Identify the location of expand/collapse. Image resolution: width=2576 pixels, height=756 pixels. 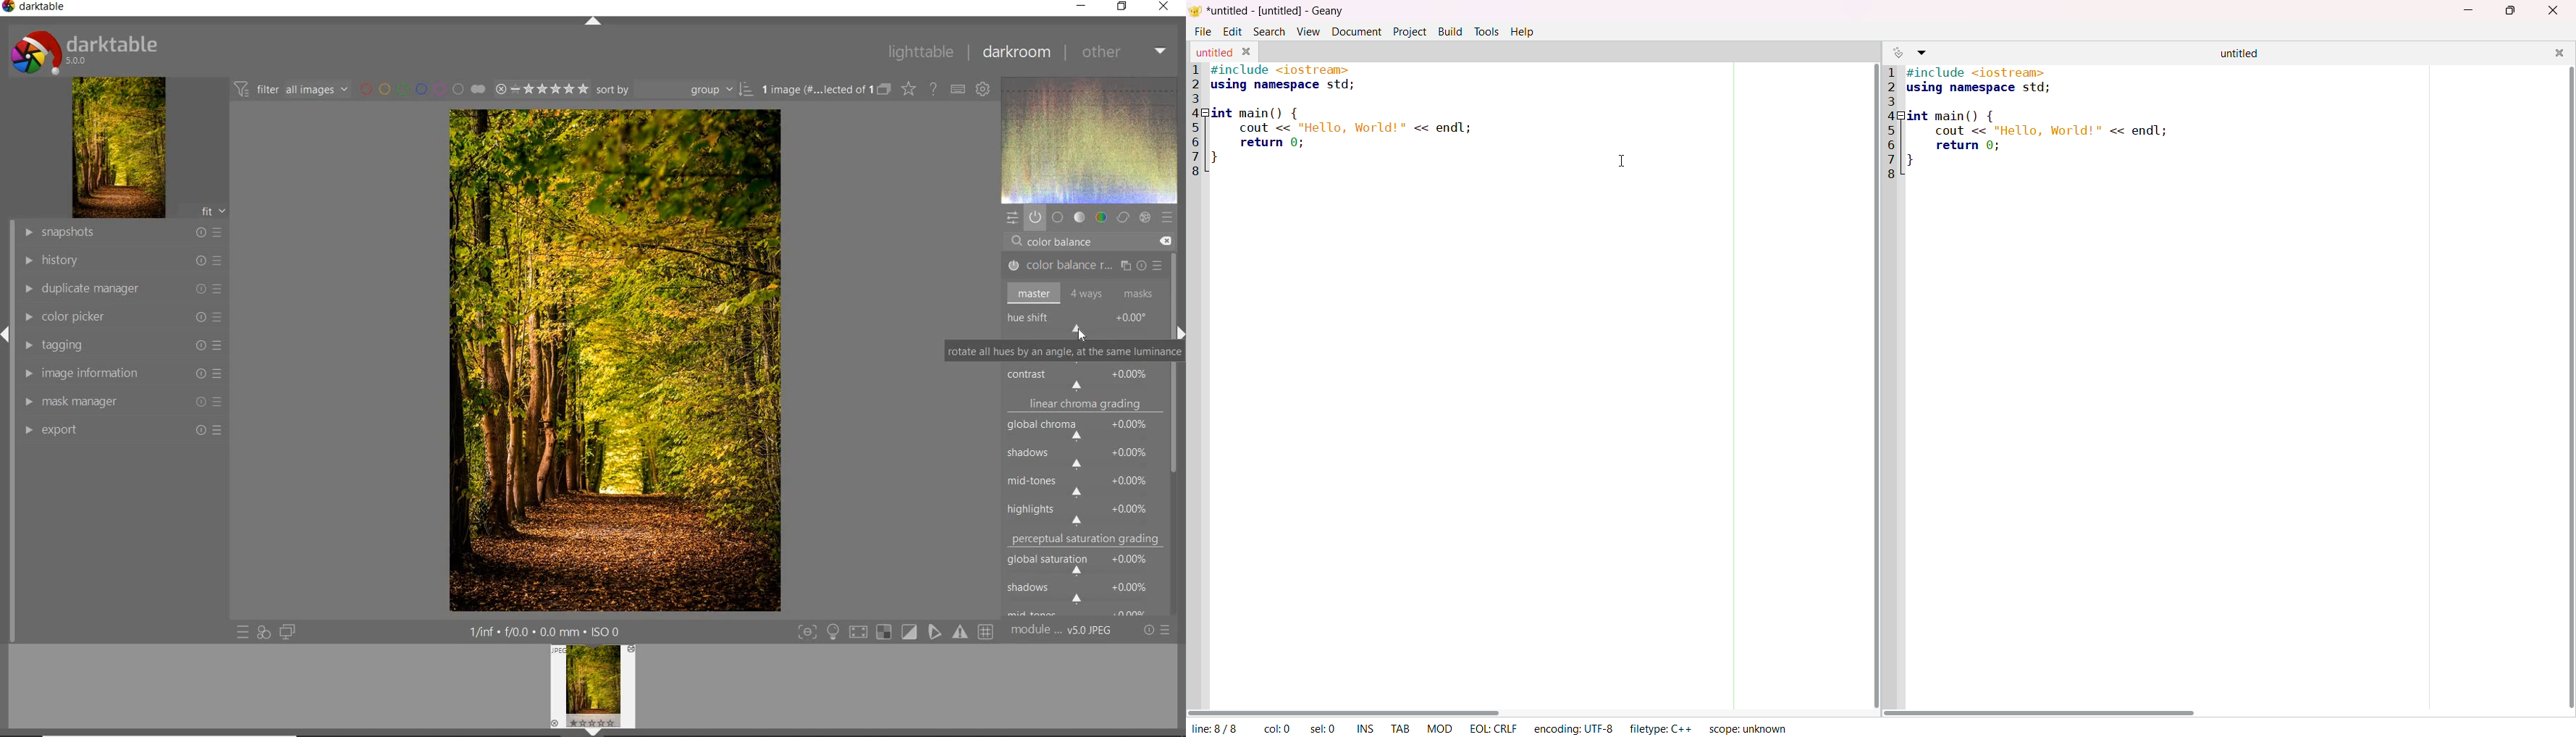
(1179, 330).